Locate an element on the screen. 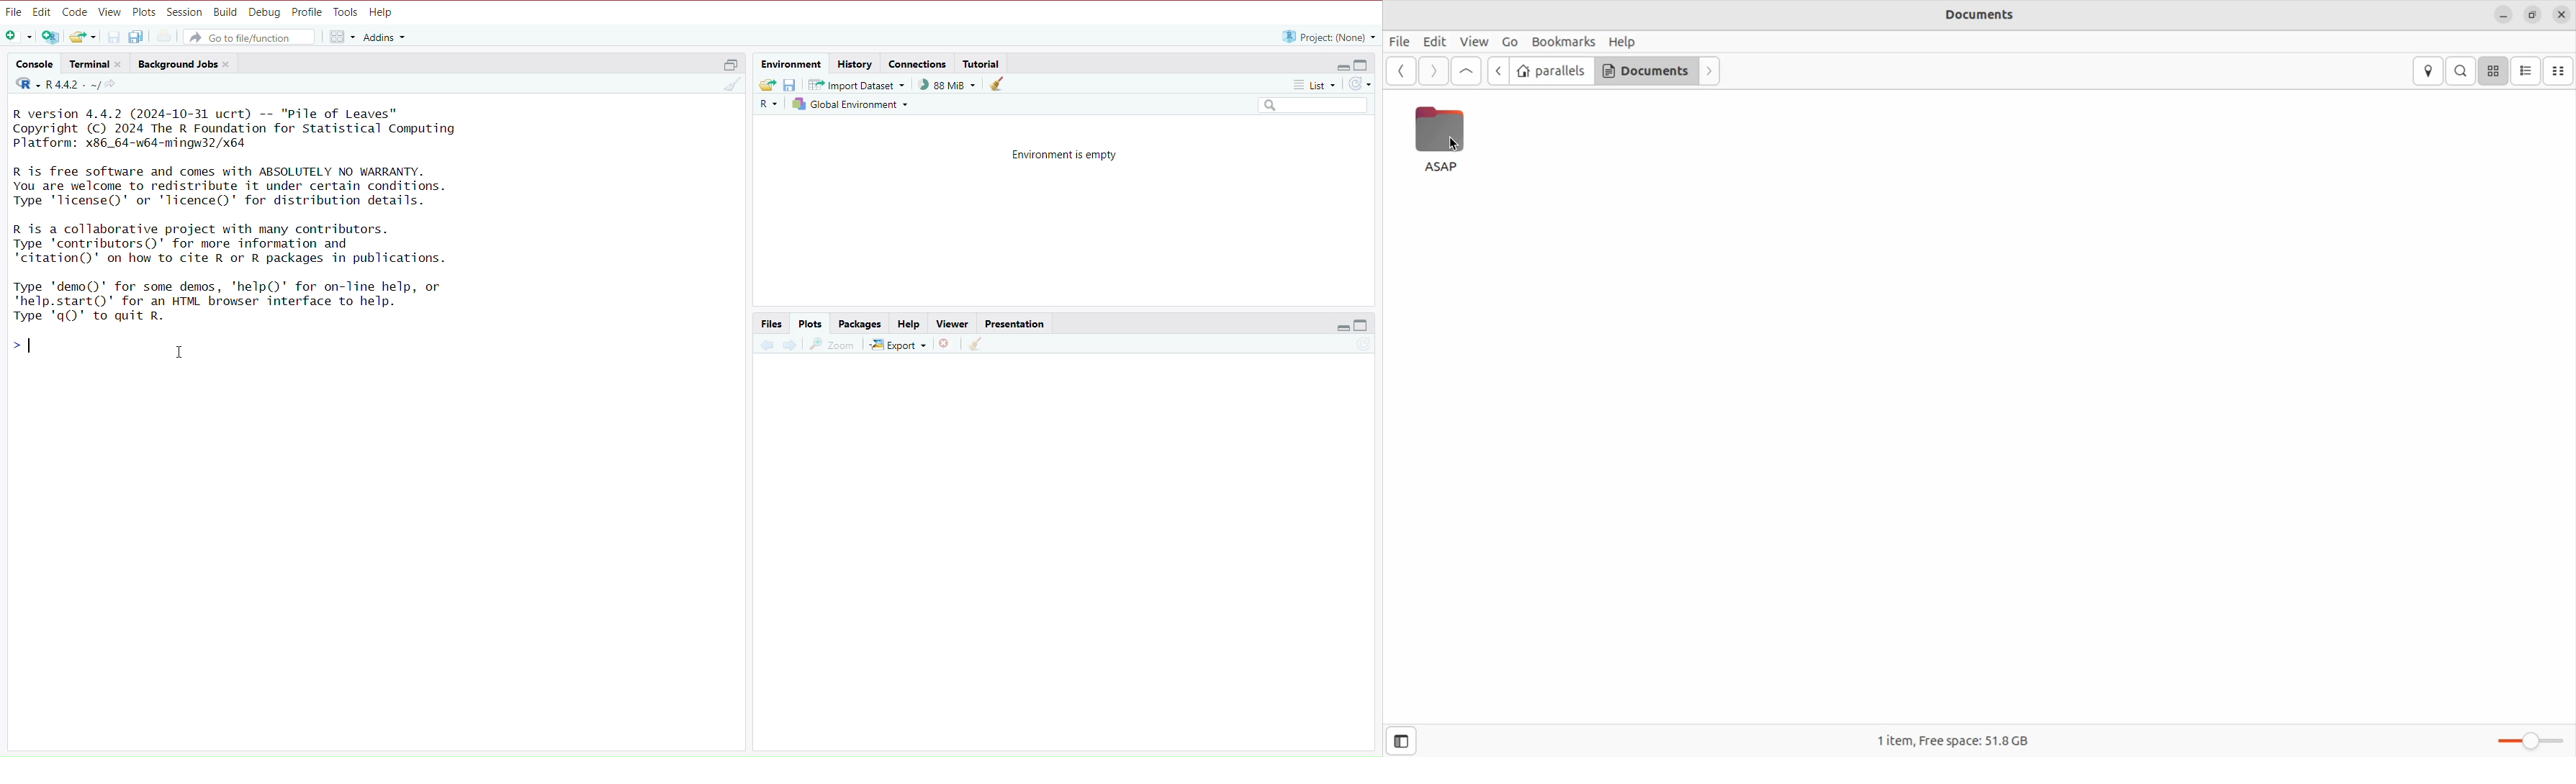  Environment is located at coordinates (792, 63).